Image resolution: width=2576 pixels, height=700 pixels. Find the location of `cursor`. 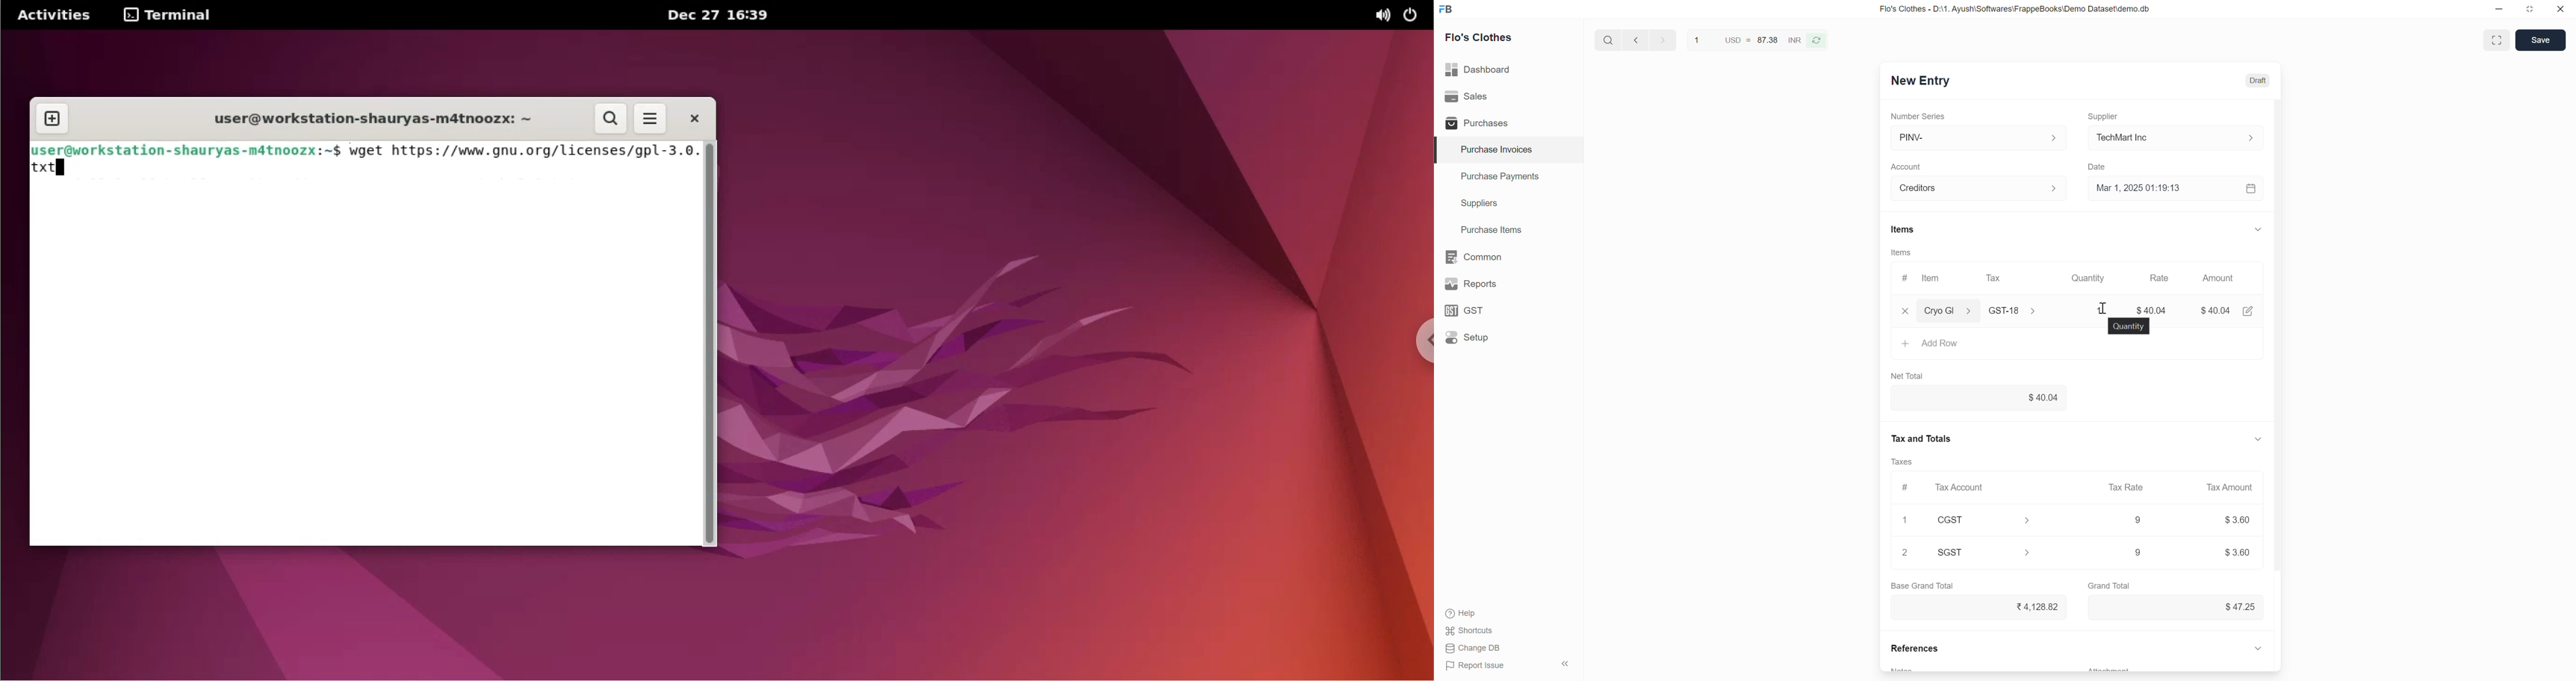

cursor is located at coordinates (2108, 303).